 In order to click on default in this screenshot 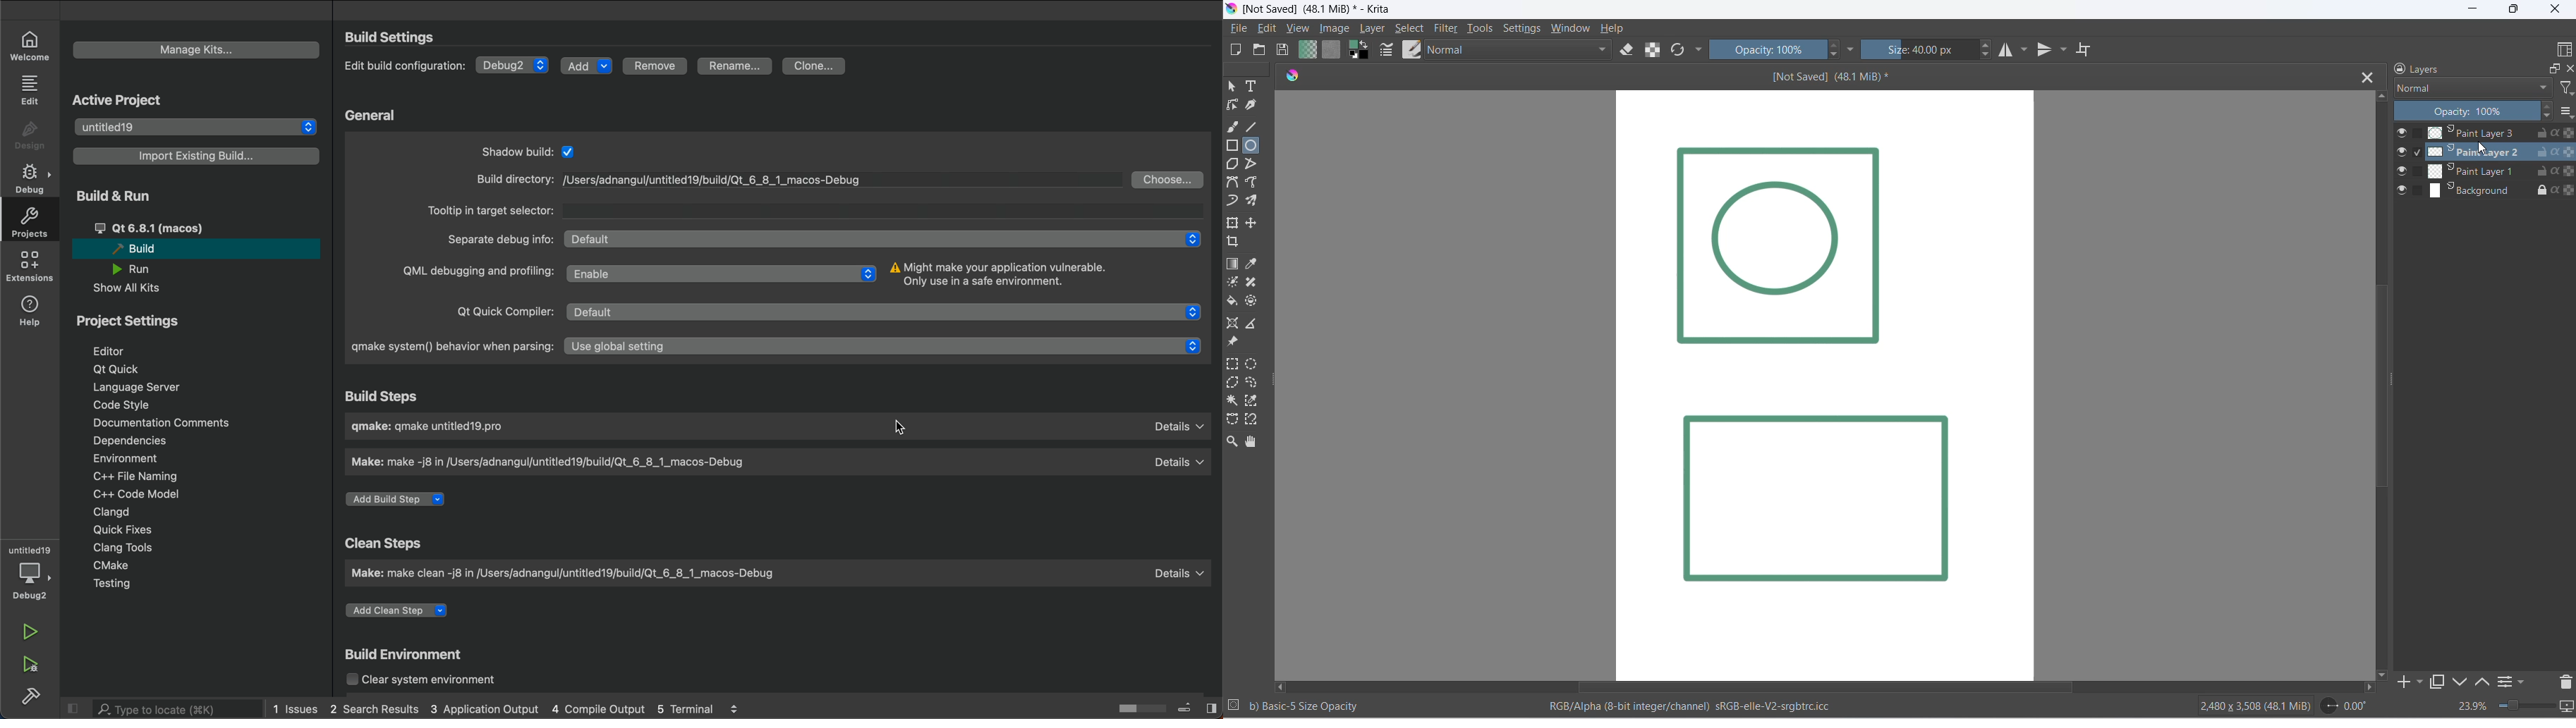, I will do `click(873, 238)`.